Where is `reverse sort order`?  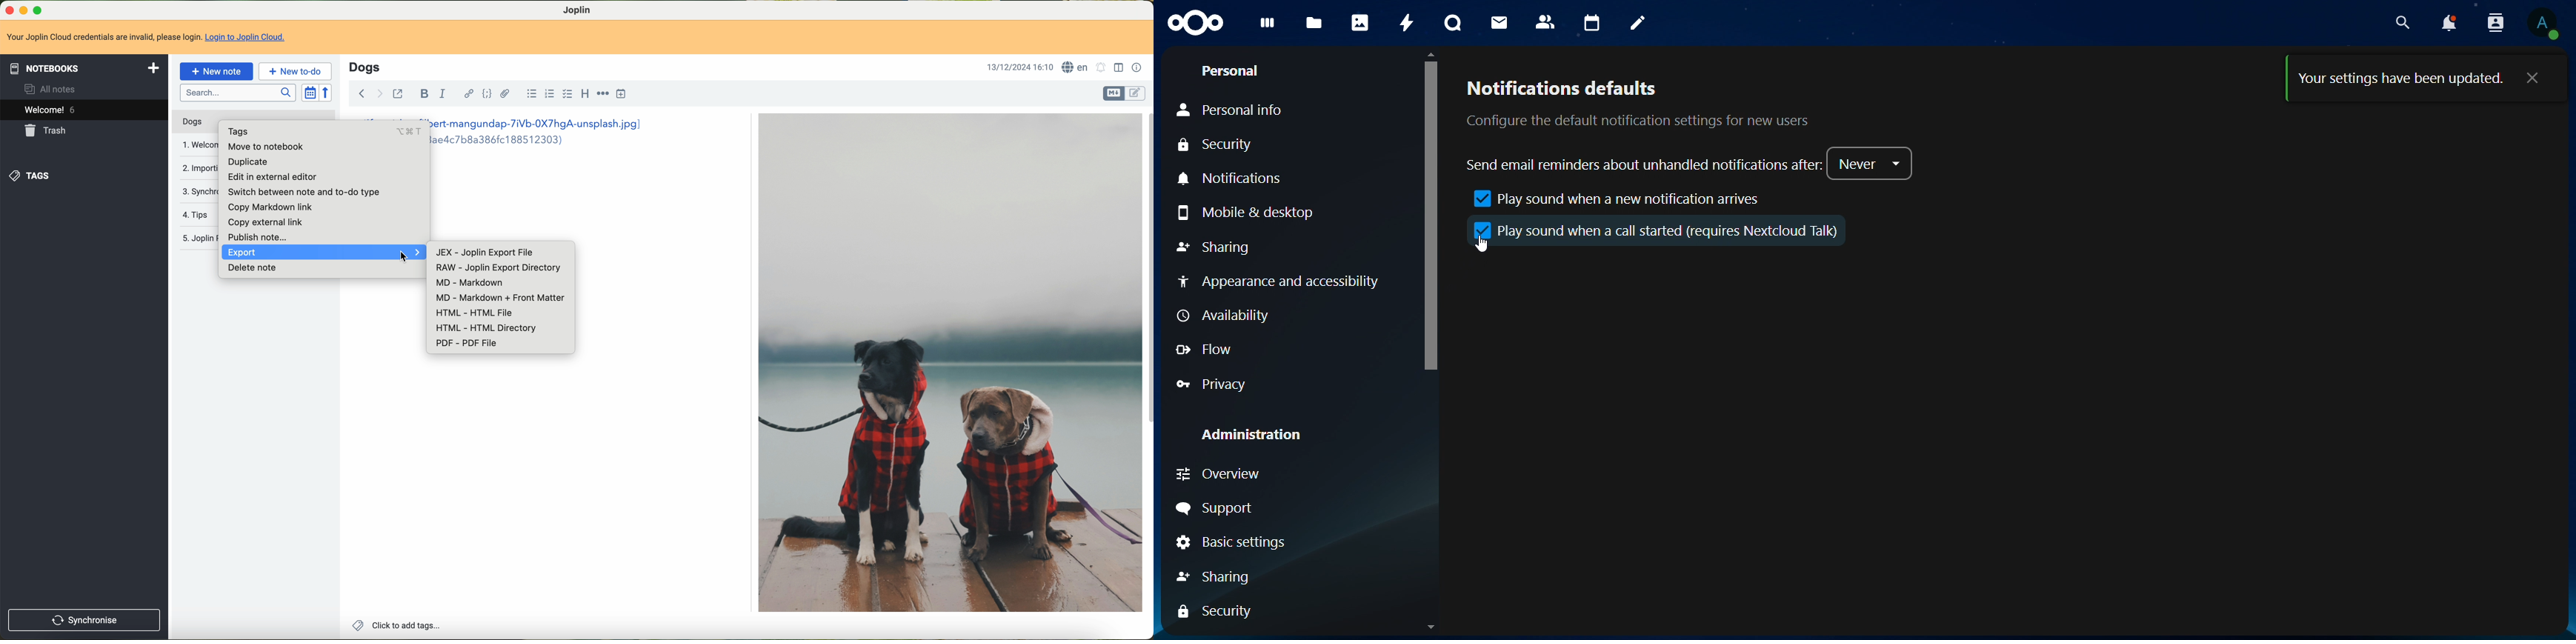 reverse sort order is located at coordinates (328, 93).